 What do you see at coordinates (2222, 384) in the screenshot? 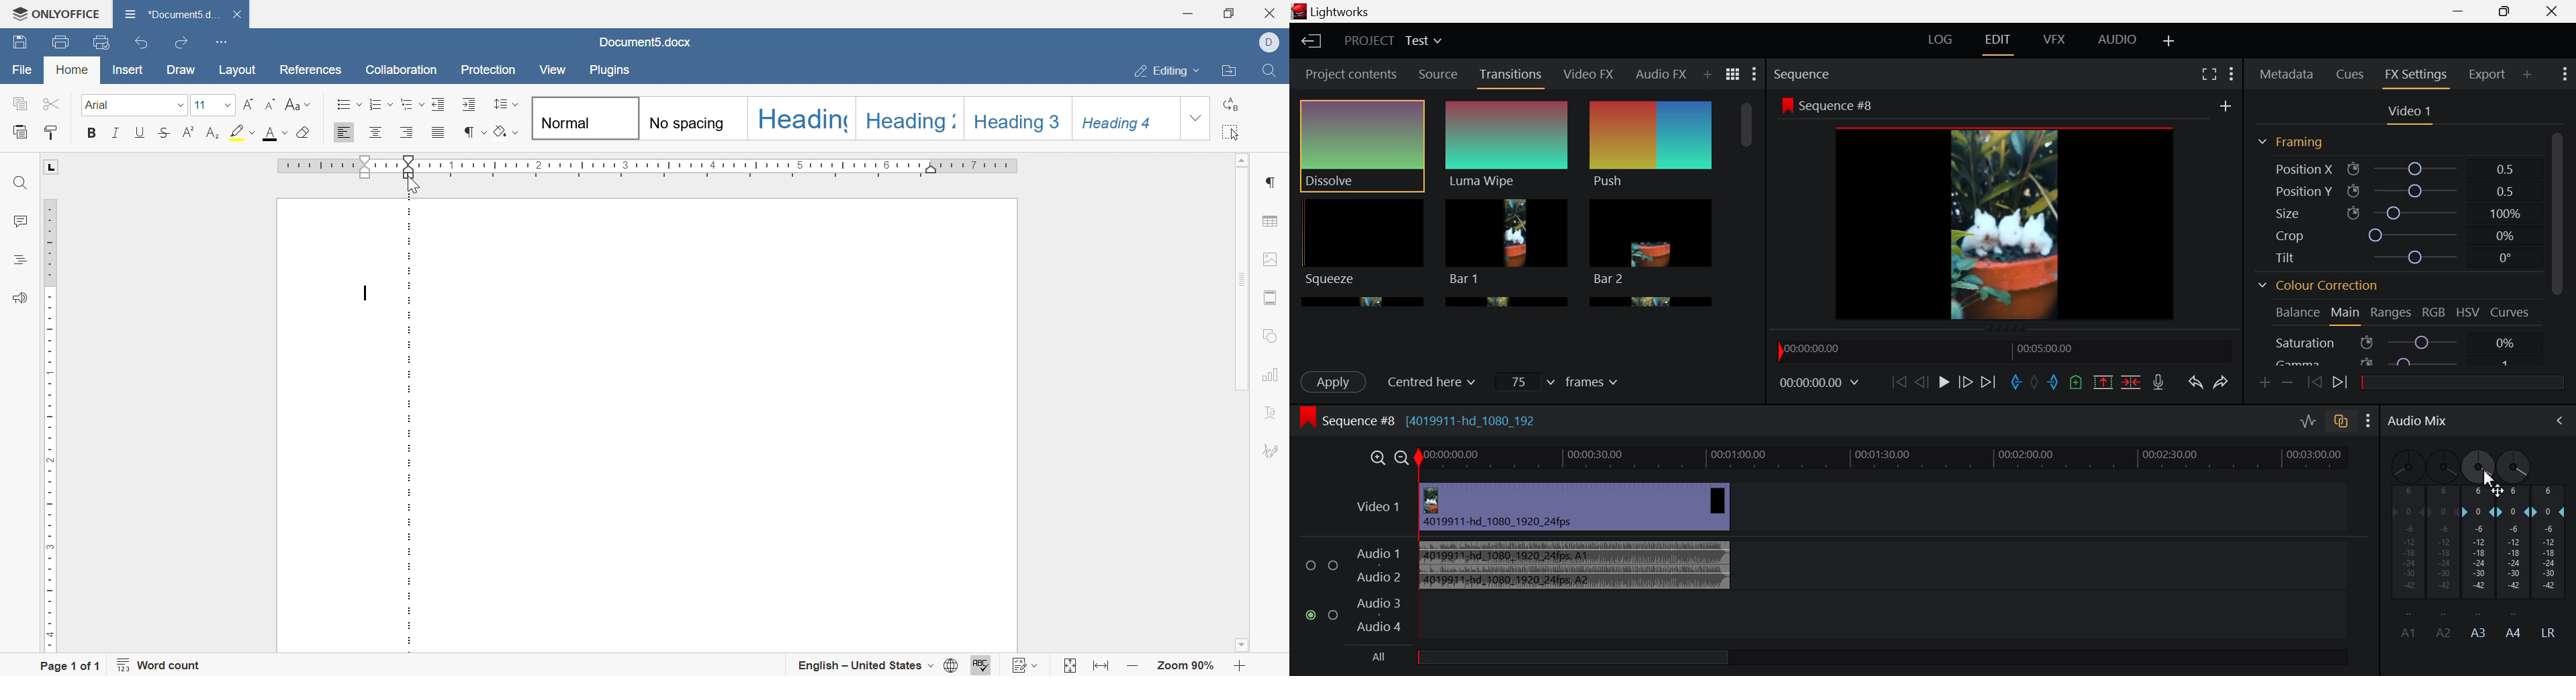
I see `Redo` at bounding box center [2222, 384].